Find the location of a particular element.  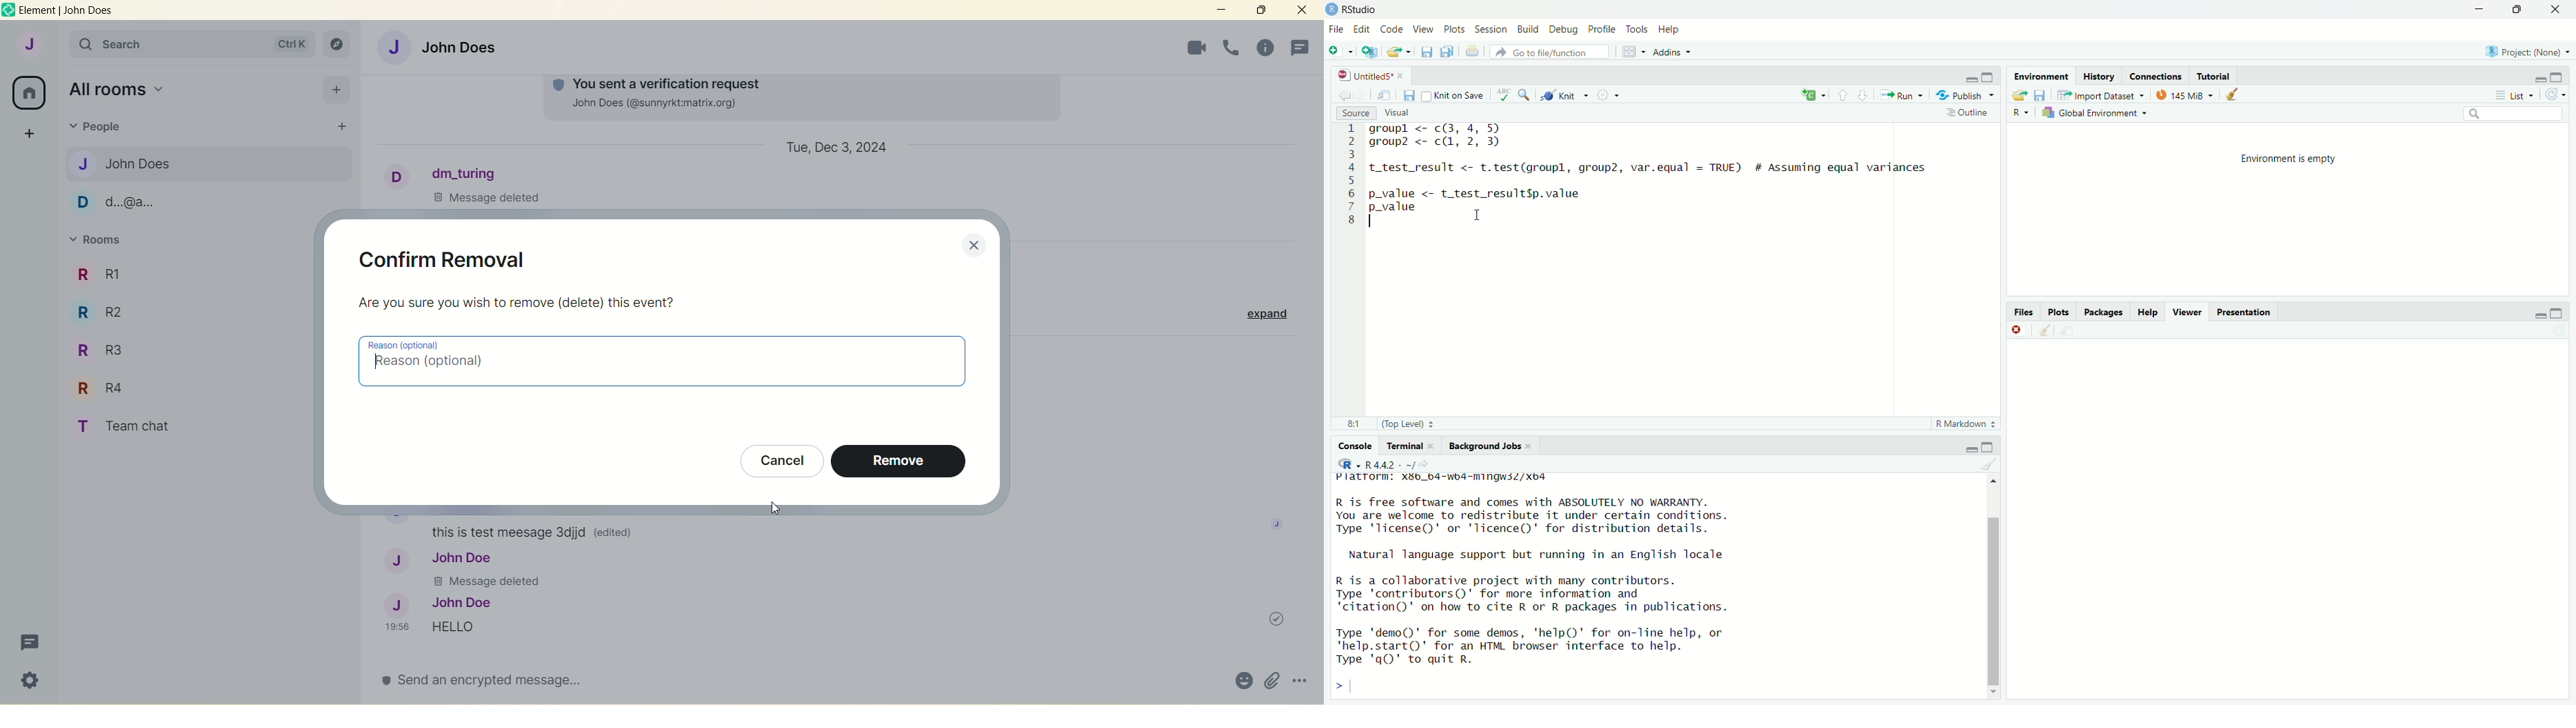

people is located at coordinates (1302, 46).